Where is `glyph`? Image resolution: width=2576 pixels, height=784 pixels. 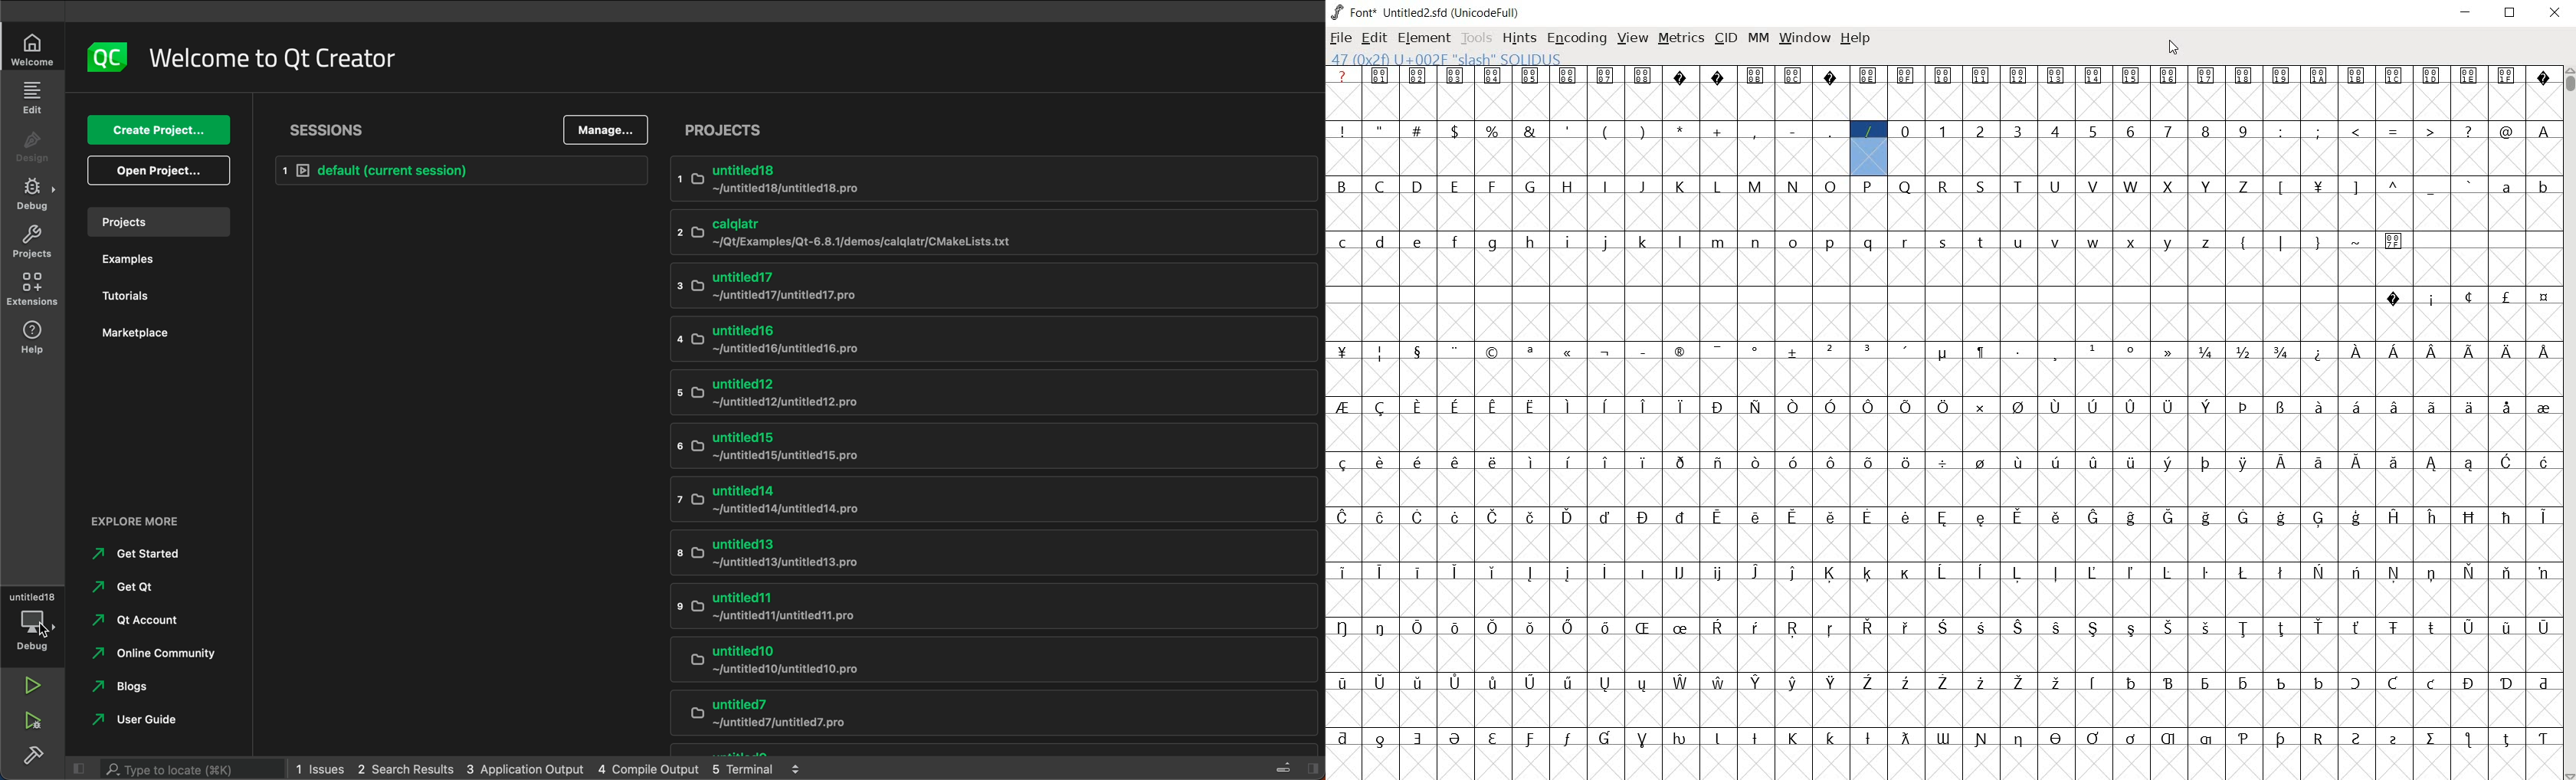 glyph is located at coordinates (1454, 739).